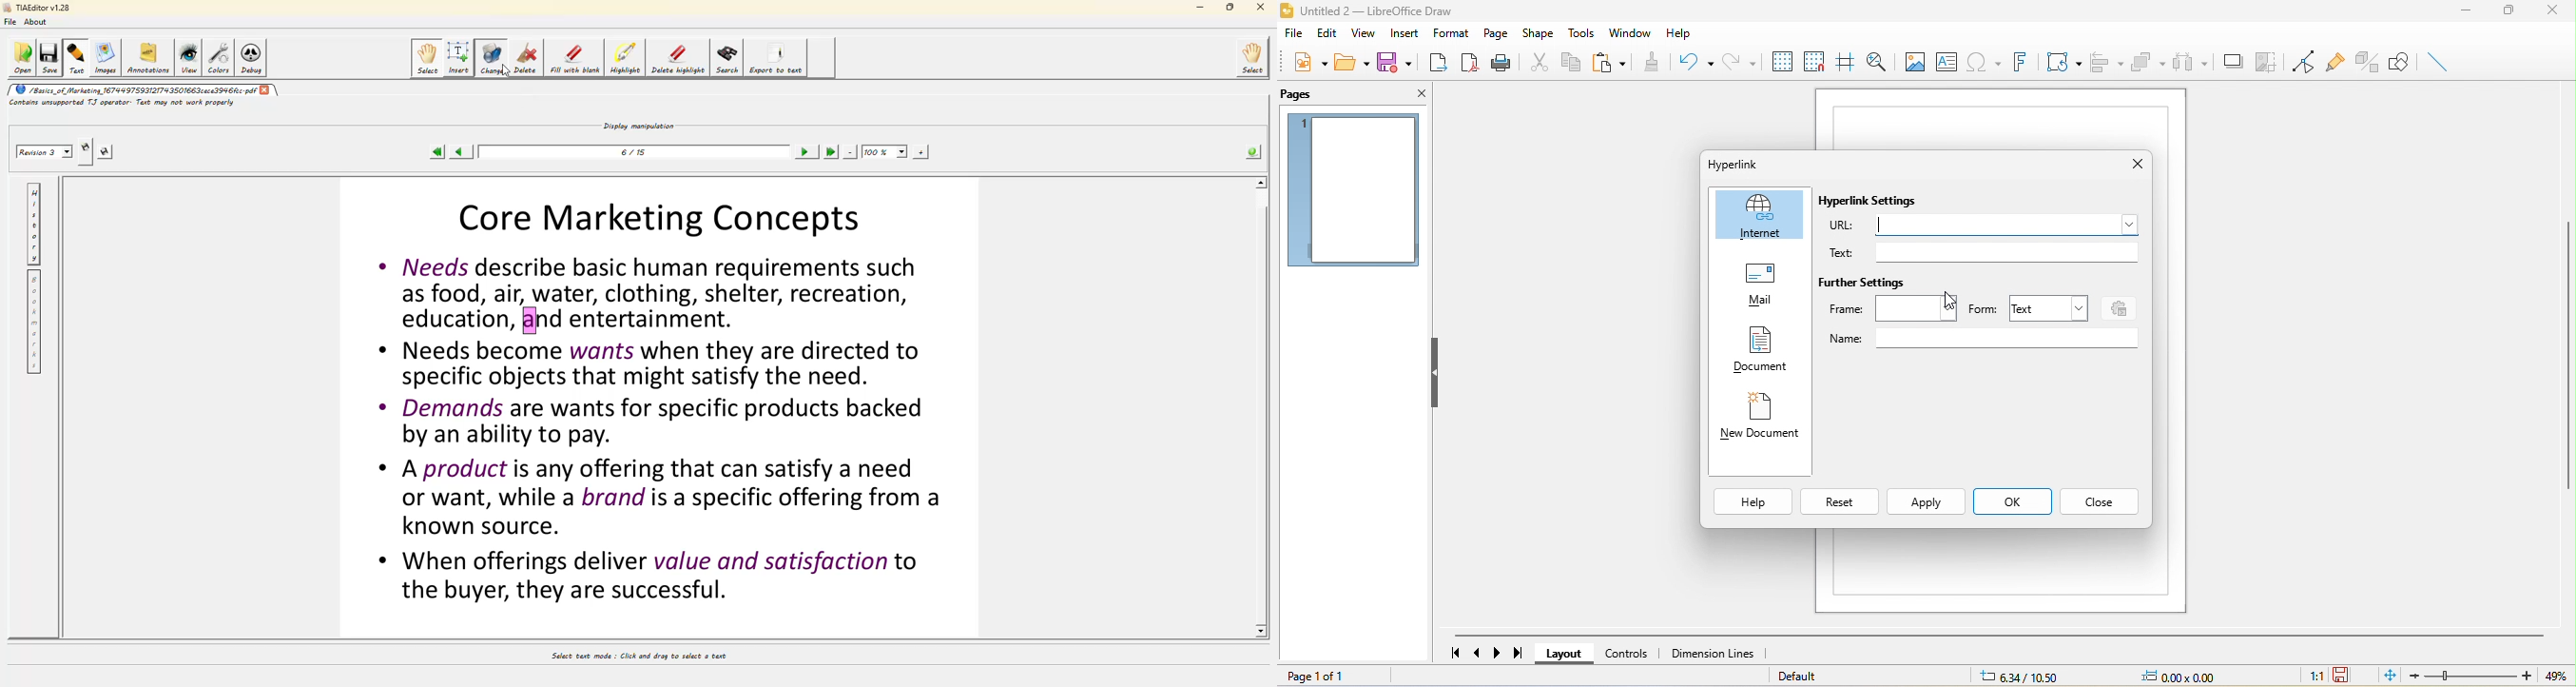  I want to click on helpline while moving, so click(1843, 59).